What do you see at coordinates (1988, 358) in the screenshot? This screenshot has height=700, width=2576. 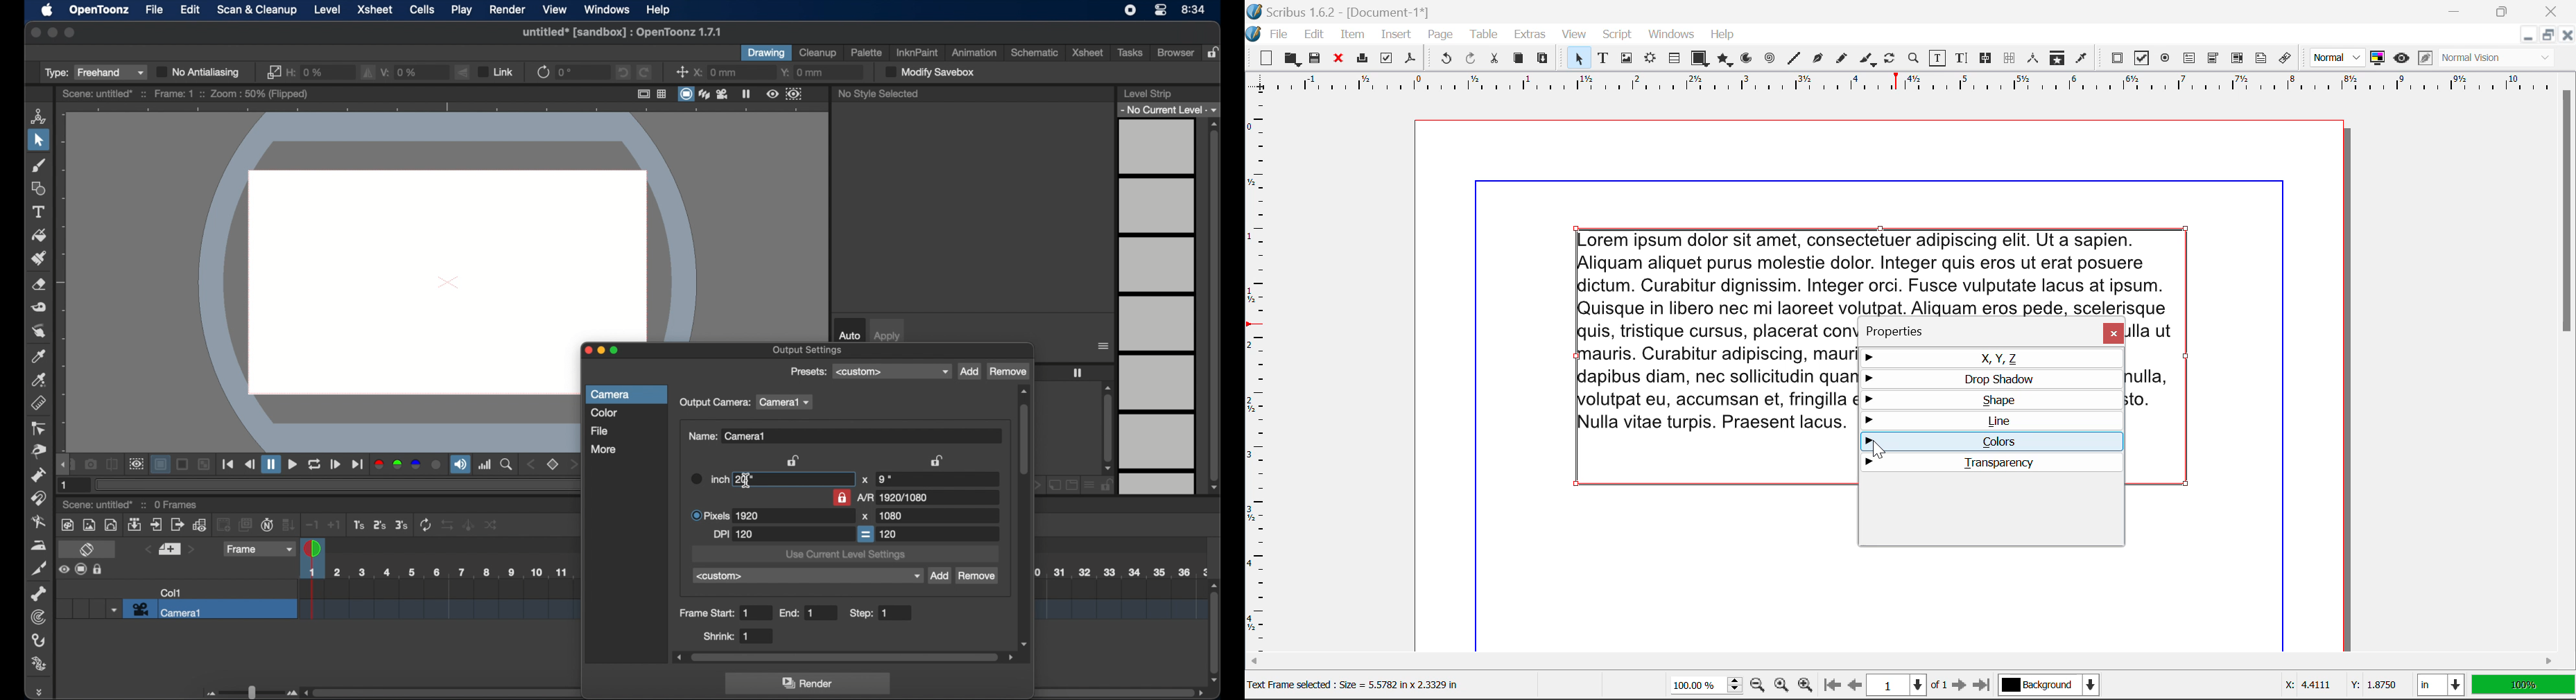 I see `X, Y, Z` at bounding box center [1988, 358].